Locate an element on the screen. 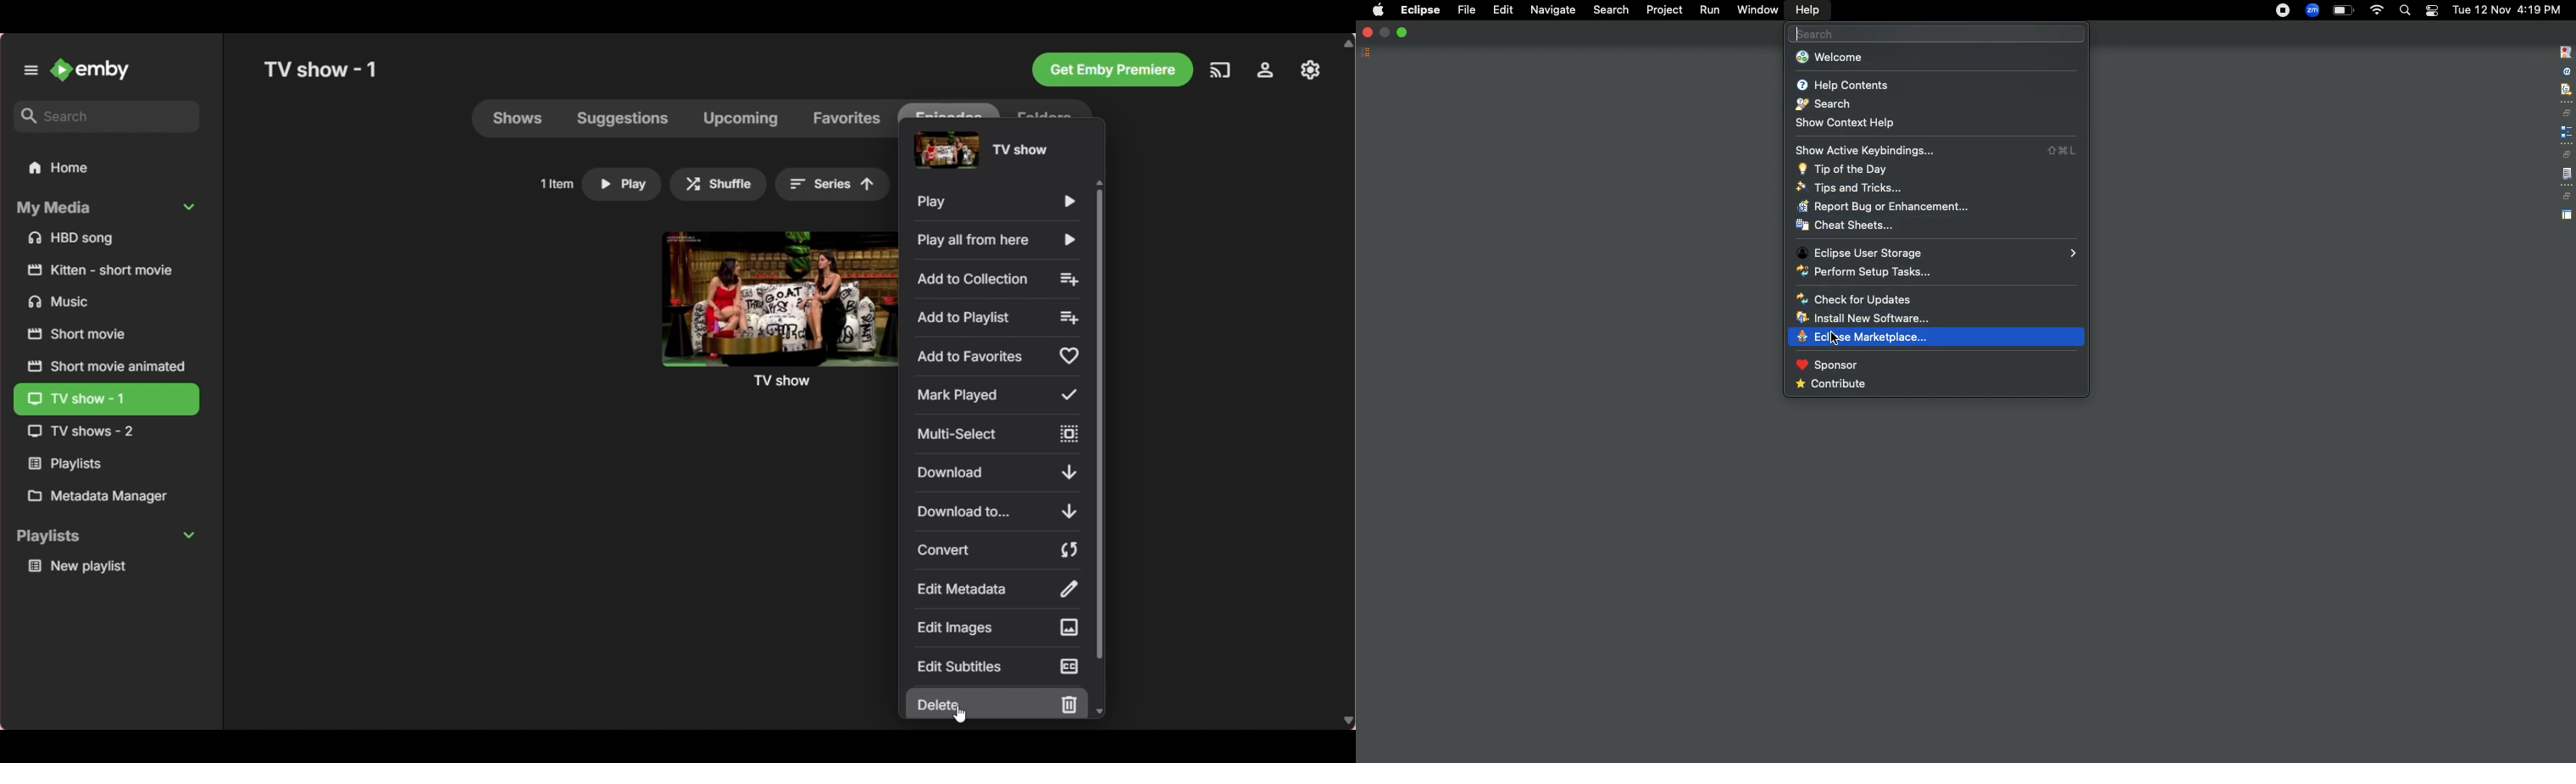  Tips and tricks is located at coordinates (1848, 188).